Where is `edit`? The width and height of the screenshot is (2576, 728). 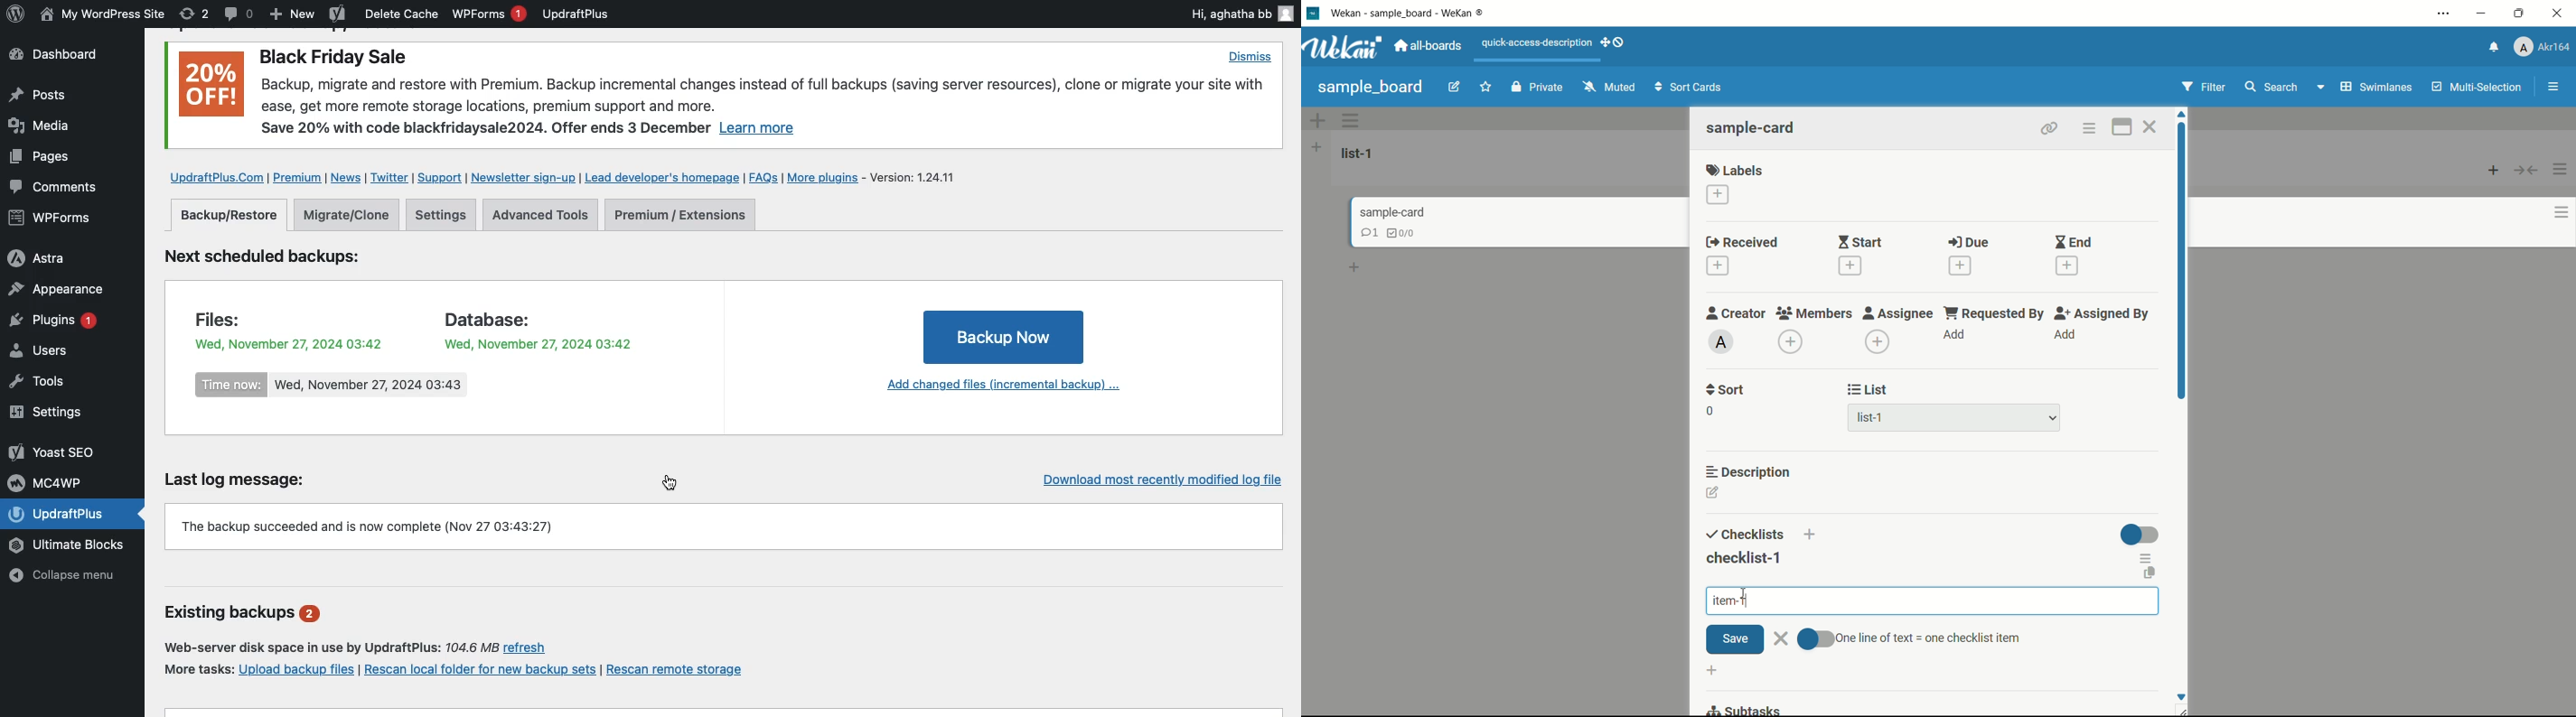 edit is located at coordinates (1445, 86).